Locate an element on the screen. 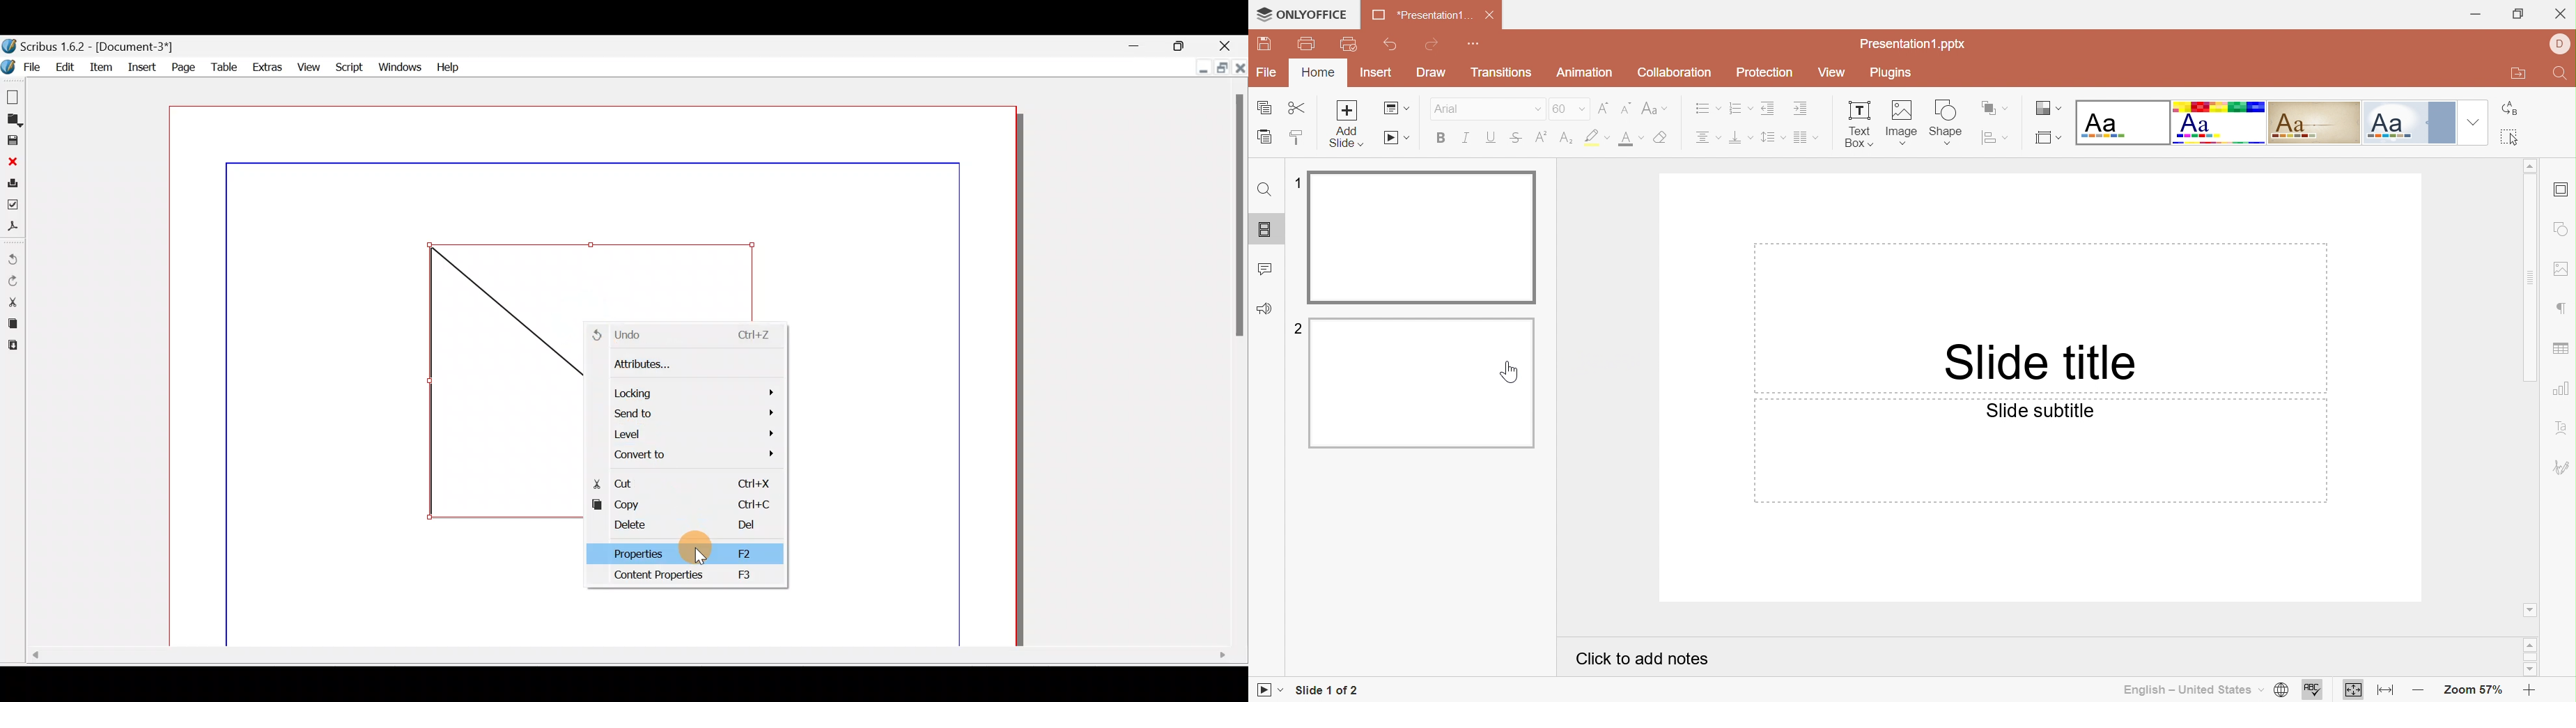 Image resolution: width=2576 pixels, height=728 pixels. Numbering is located at coordinates (1740, 109).